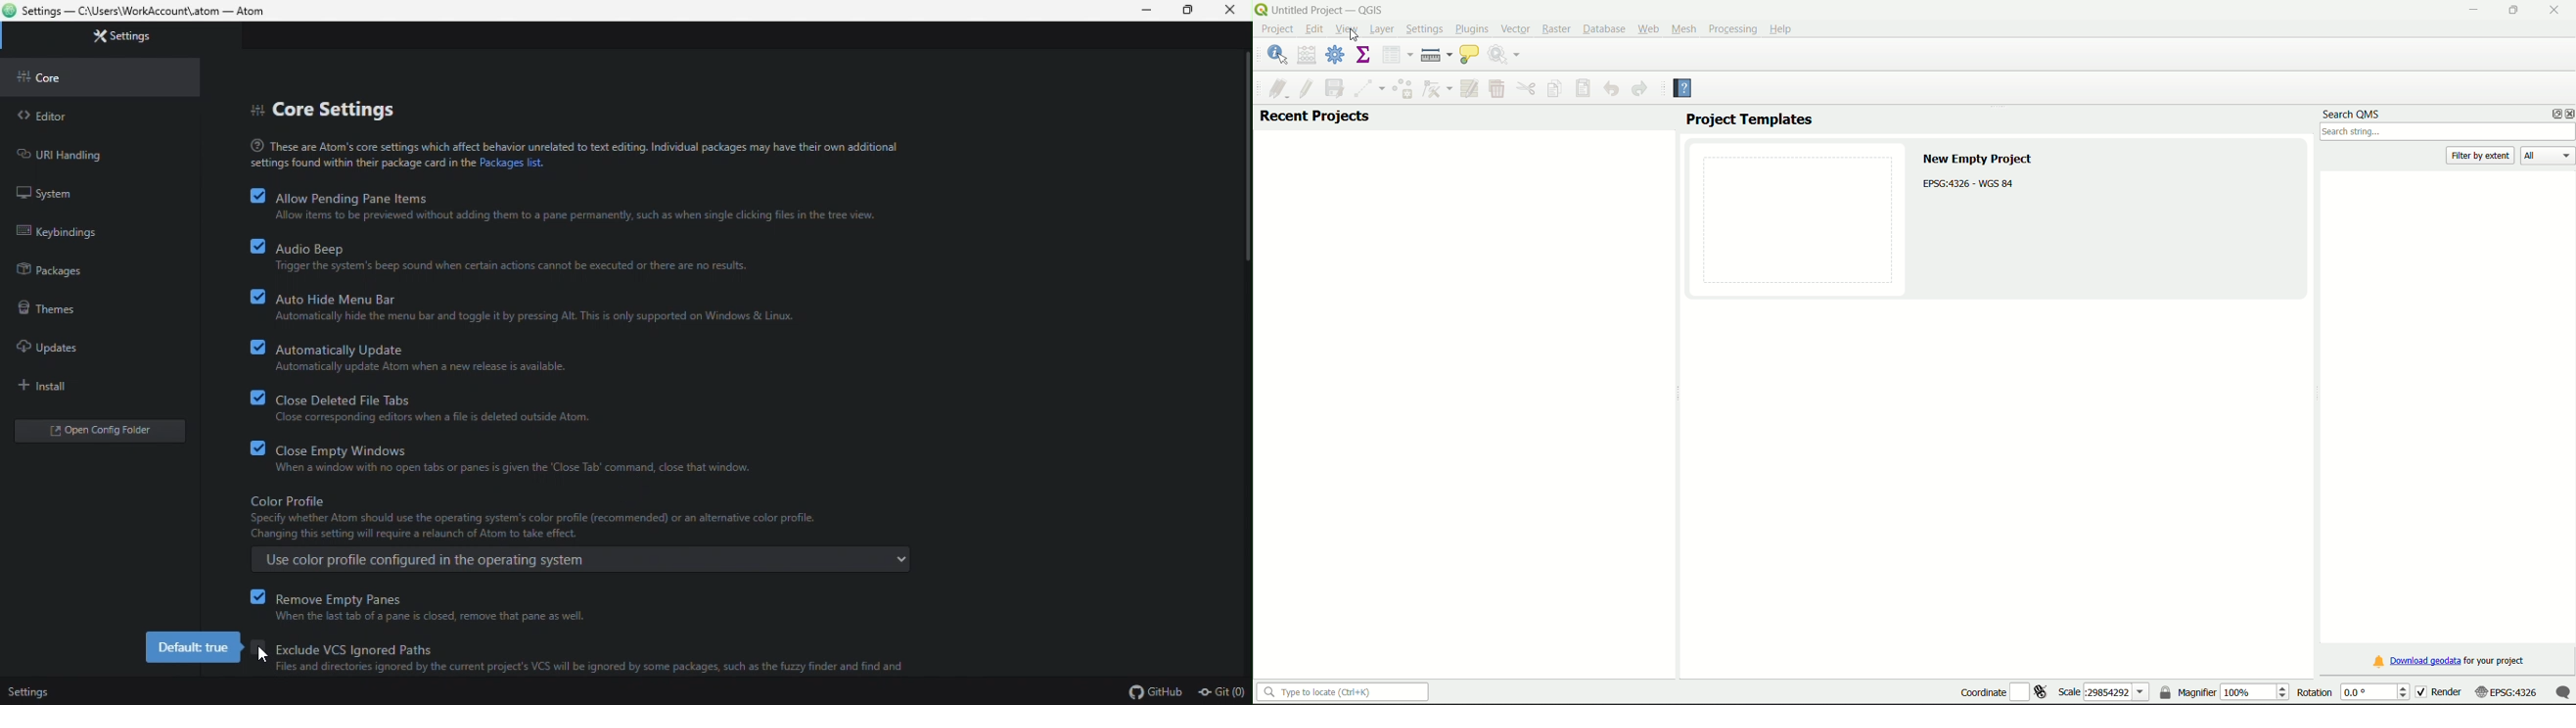 Image resolution: width=2576 pixels, height=728 pixels. What do you see at coordinates (1219, 692) in the screenshot?
I see `Git (0)` at bounding box center [1219, 692].